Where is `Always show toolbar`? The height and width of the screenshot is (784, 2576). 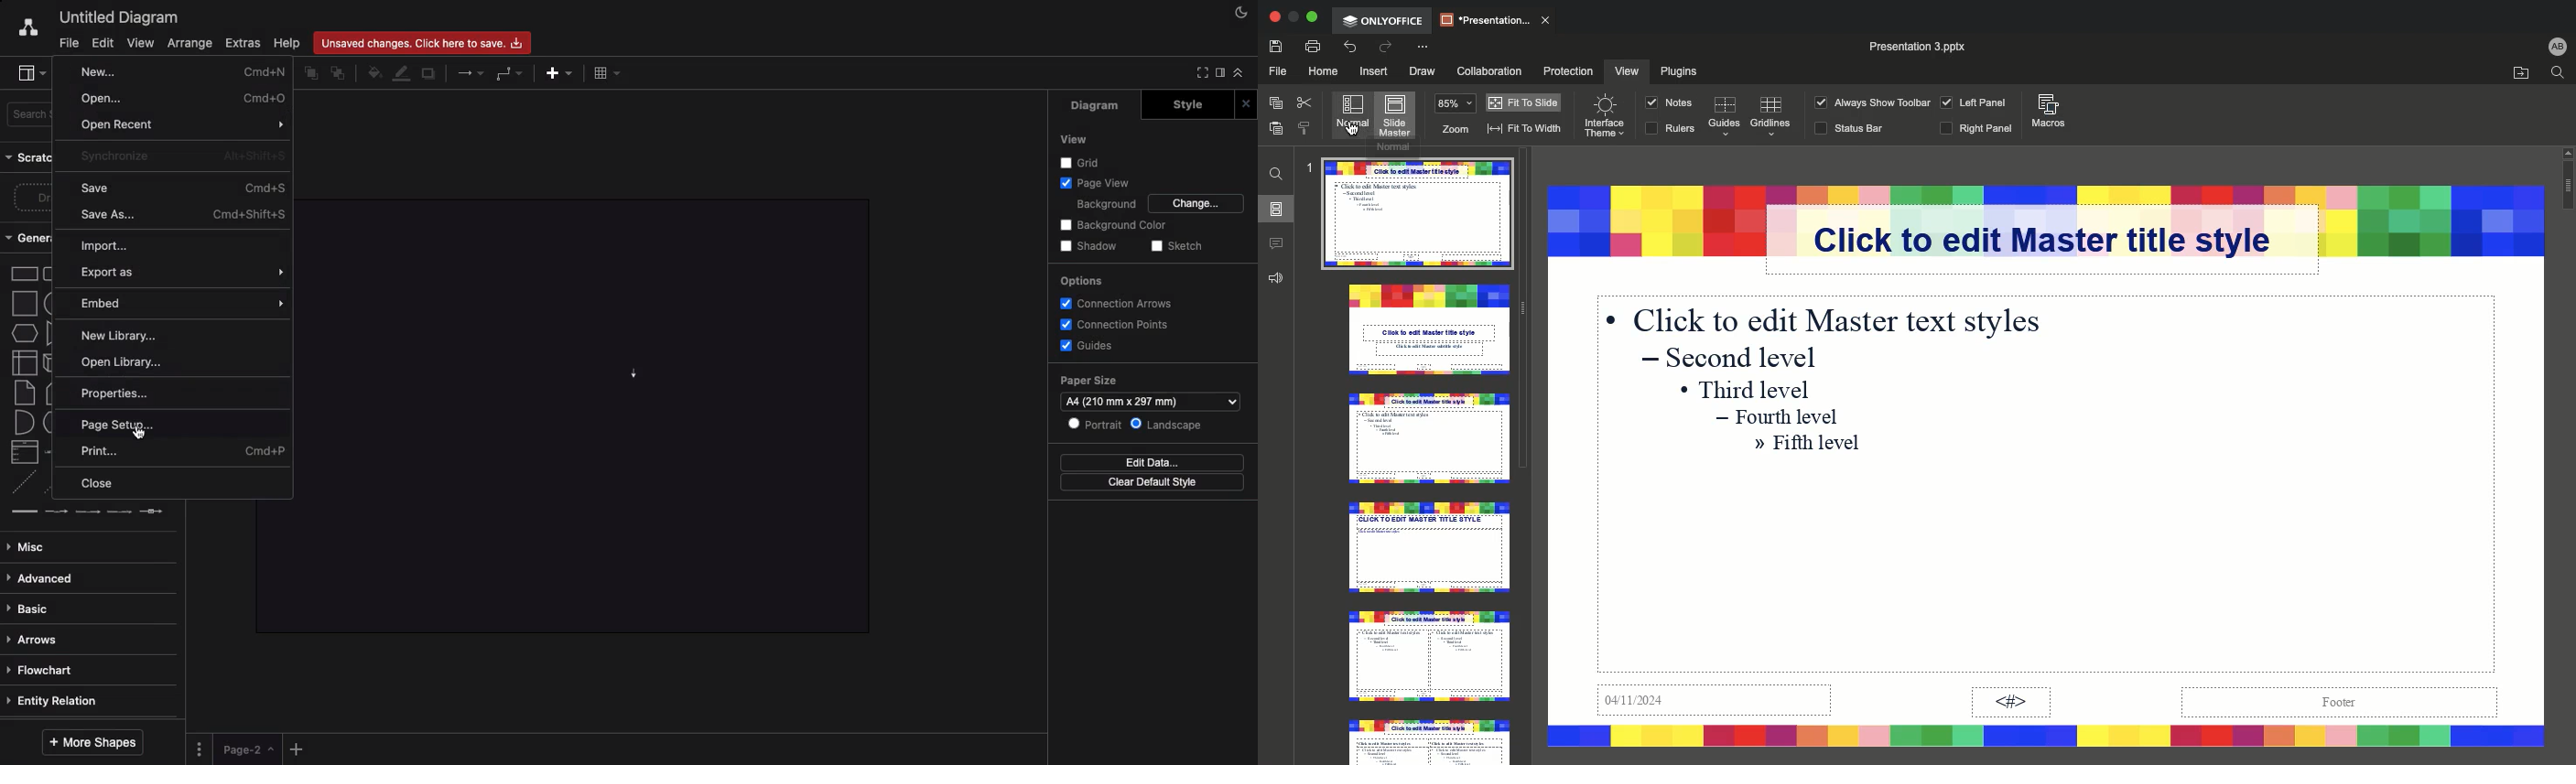 Always show toolbar is located at coordinates (1867, 102).